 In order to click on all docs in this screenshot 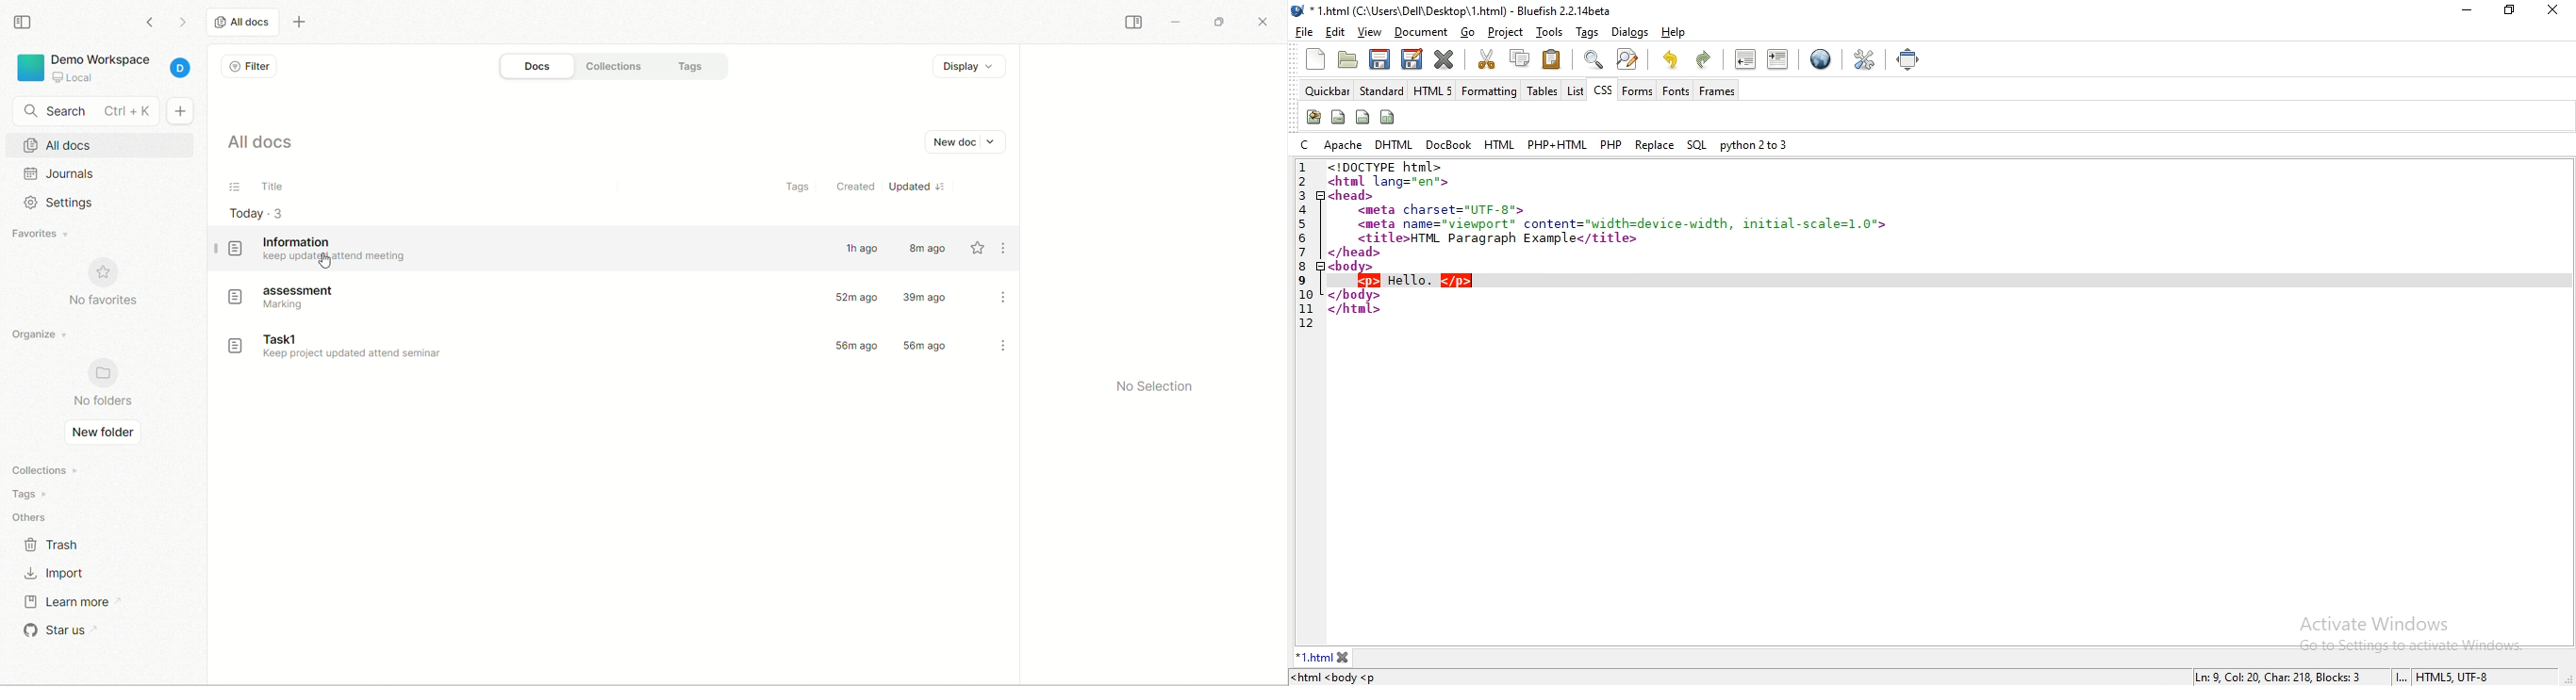, I will do `click(102, 148)`.